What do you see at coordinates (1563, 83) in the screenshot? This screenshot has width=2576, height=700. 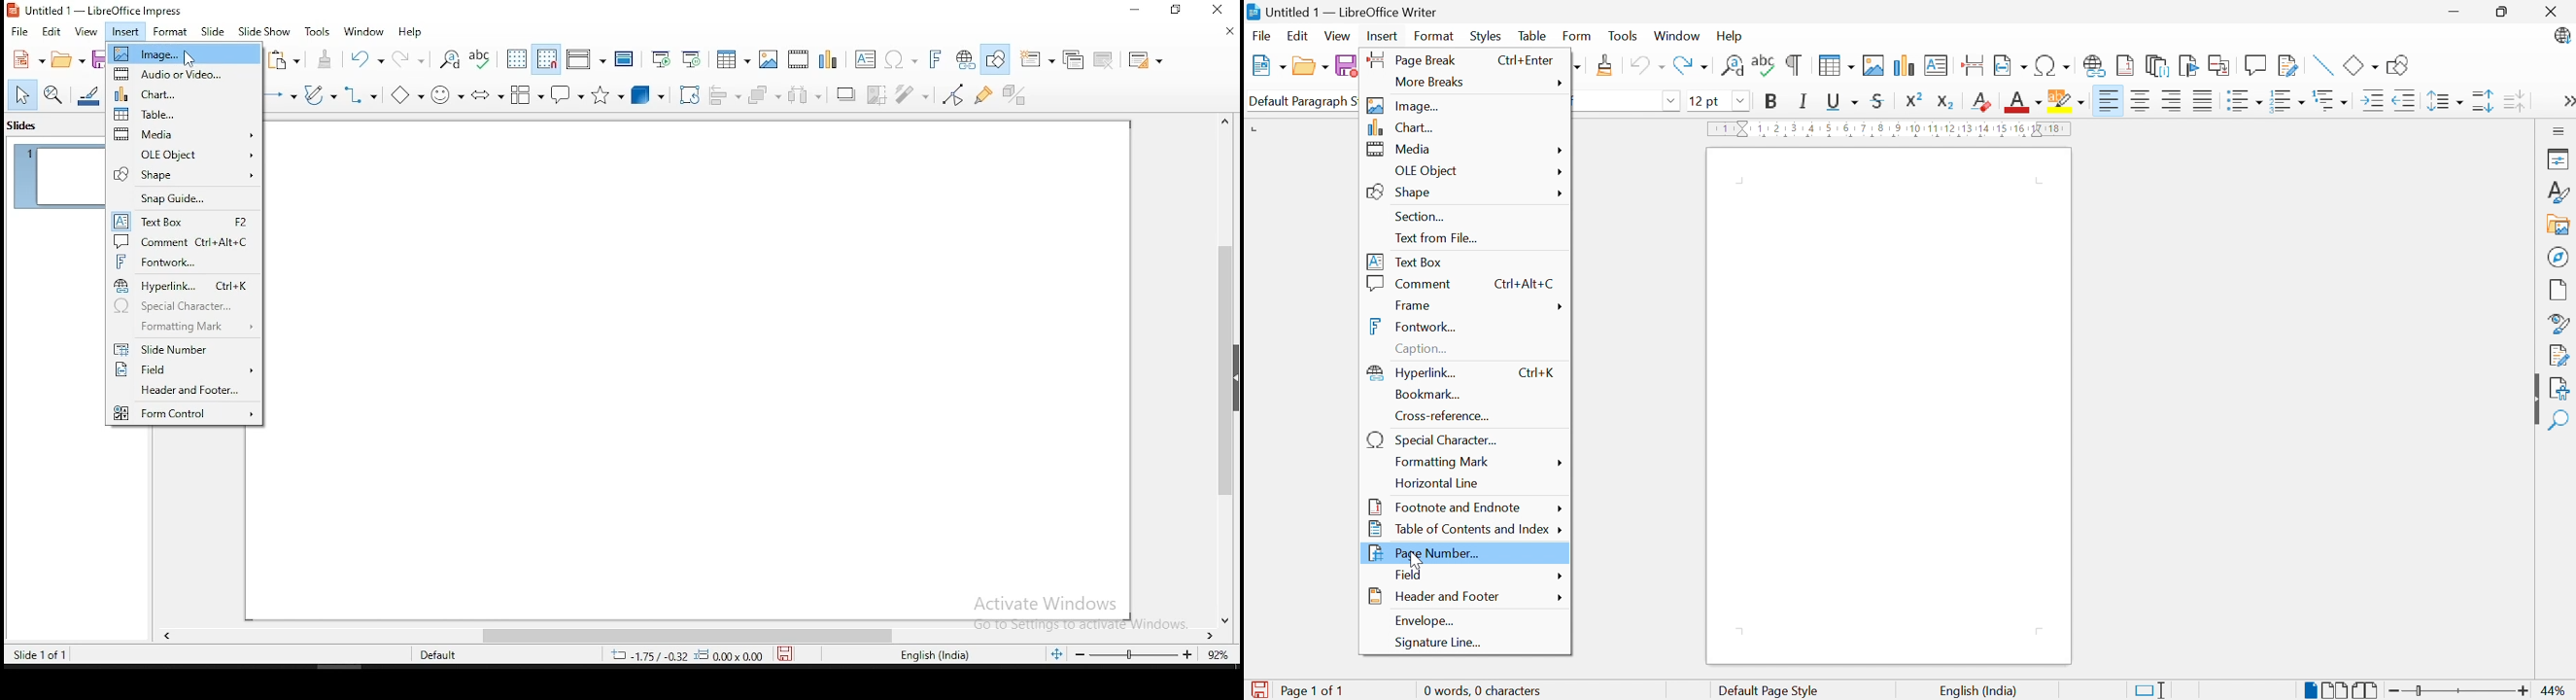 I see `More` at bounding box center [1563, 83].